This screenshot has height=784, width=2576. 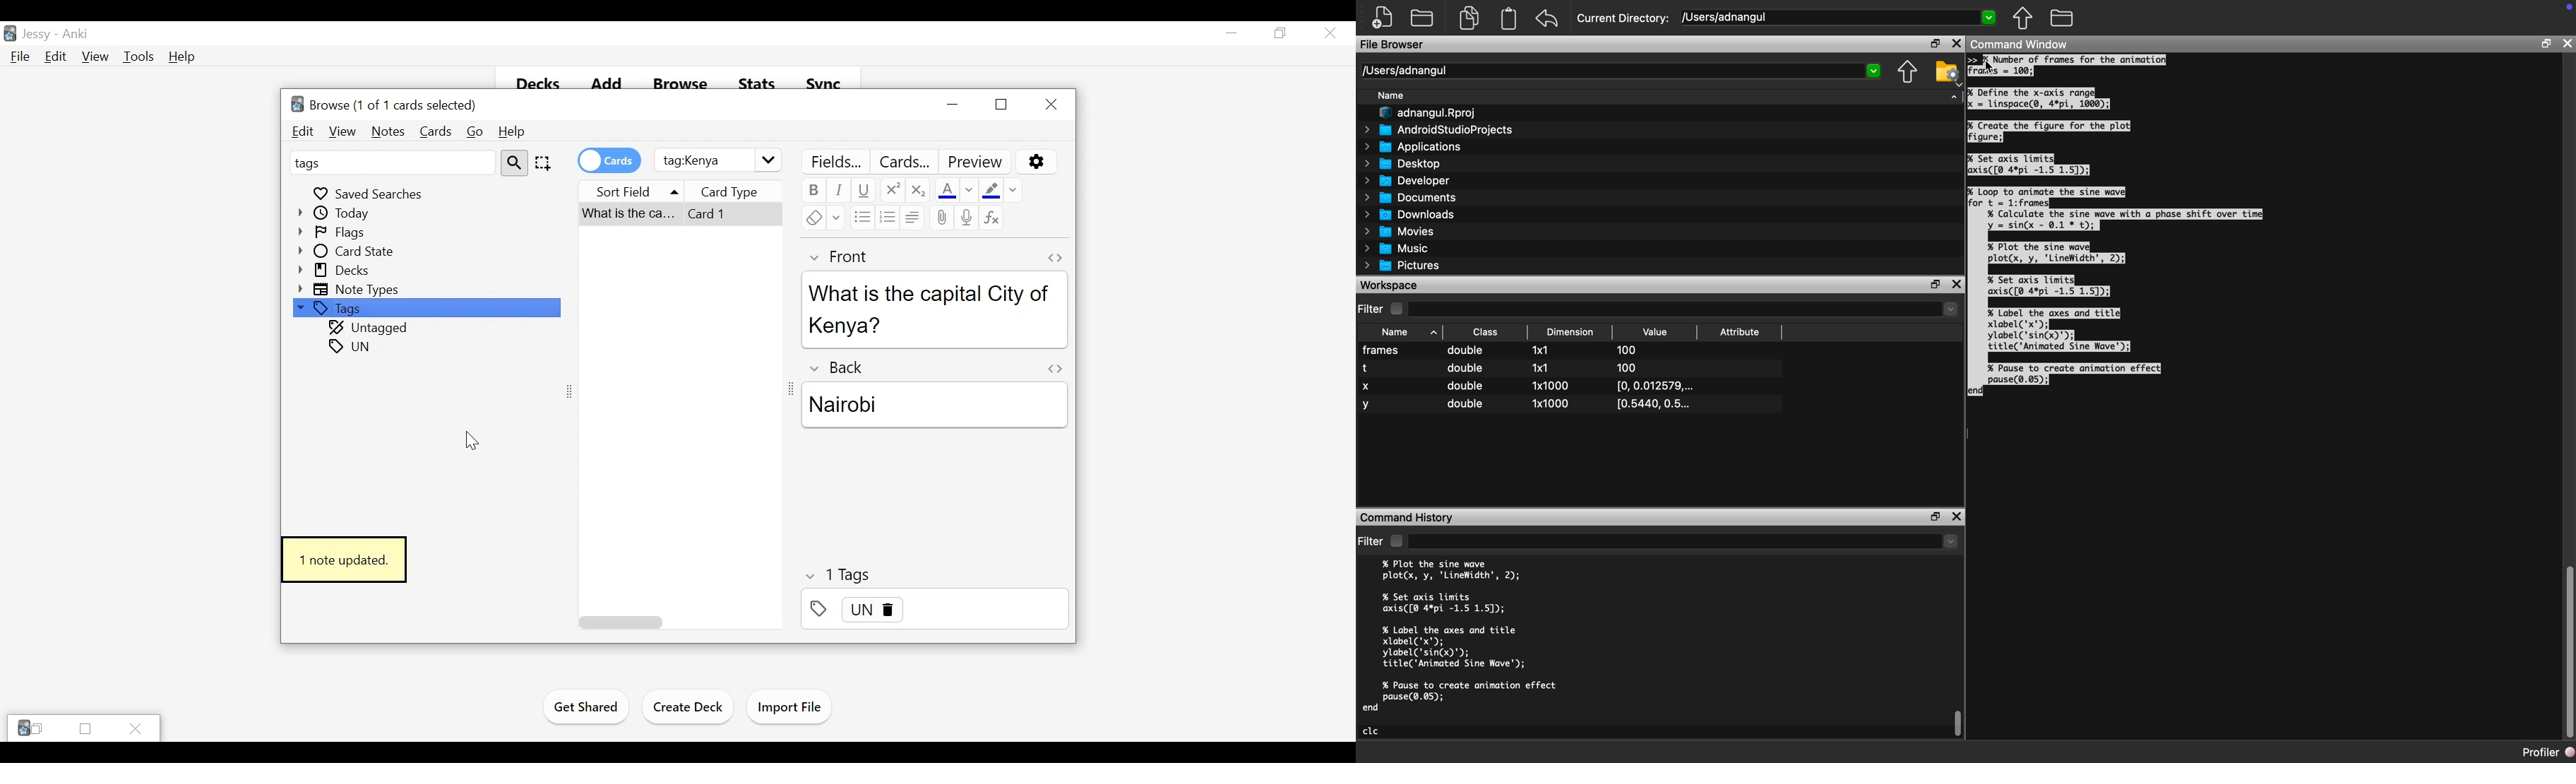 I want to click on File, so click(x=18, y=57).